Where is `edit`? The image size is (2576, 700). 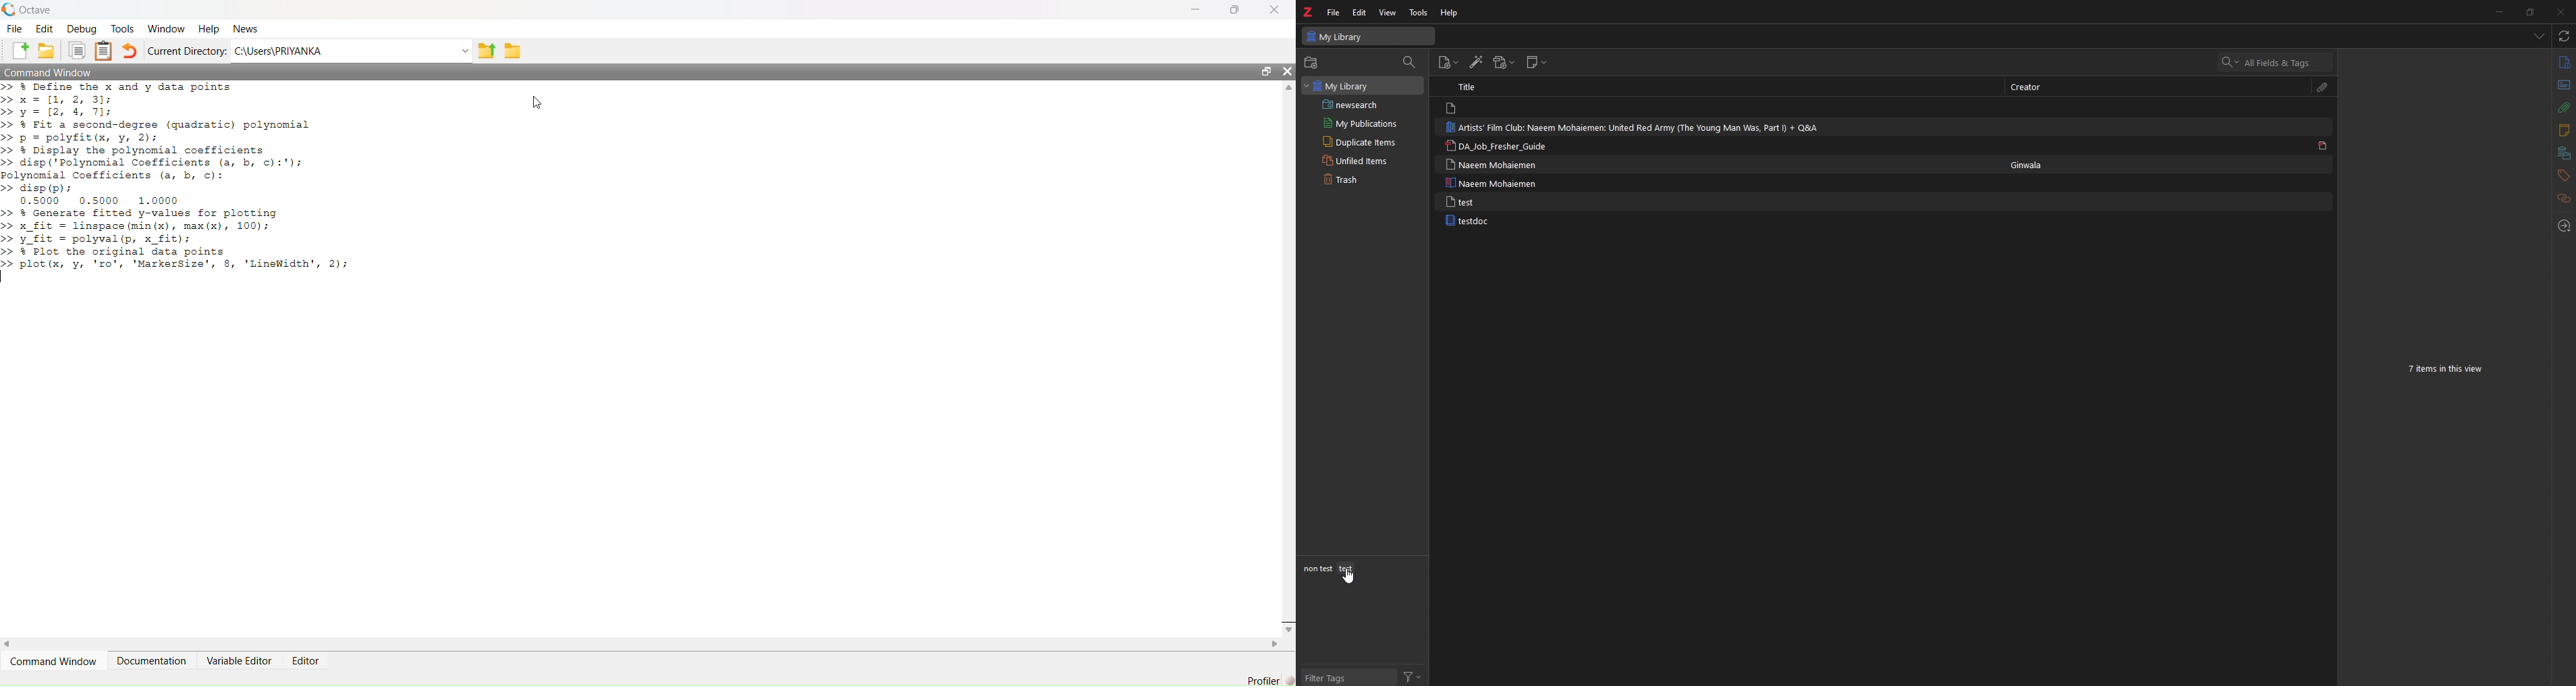
edit is located at coordinates (1360, 13).